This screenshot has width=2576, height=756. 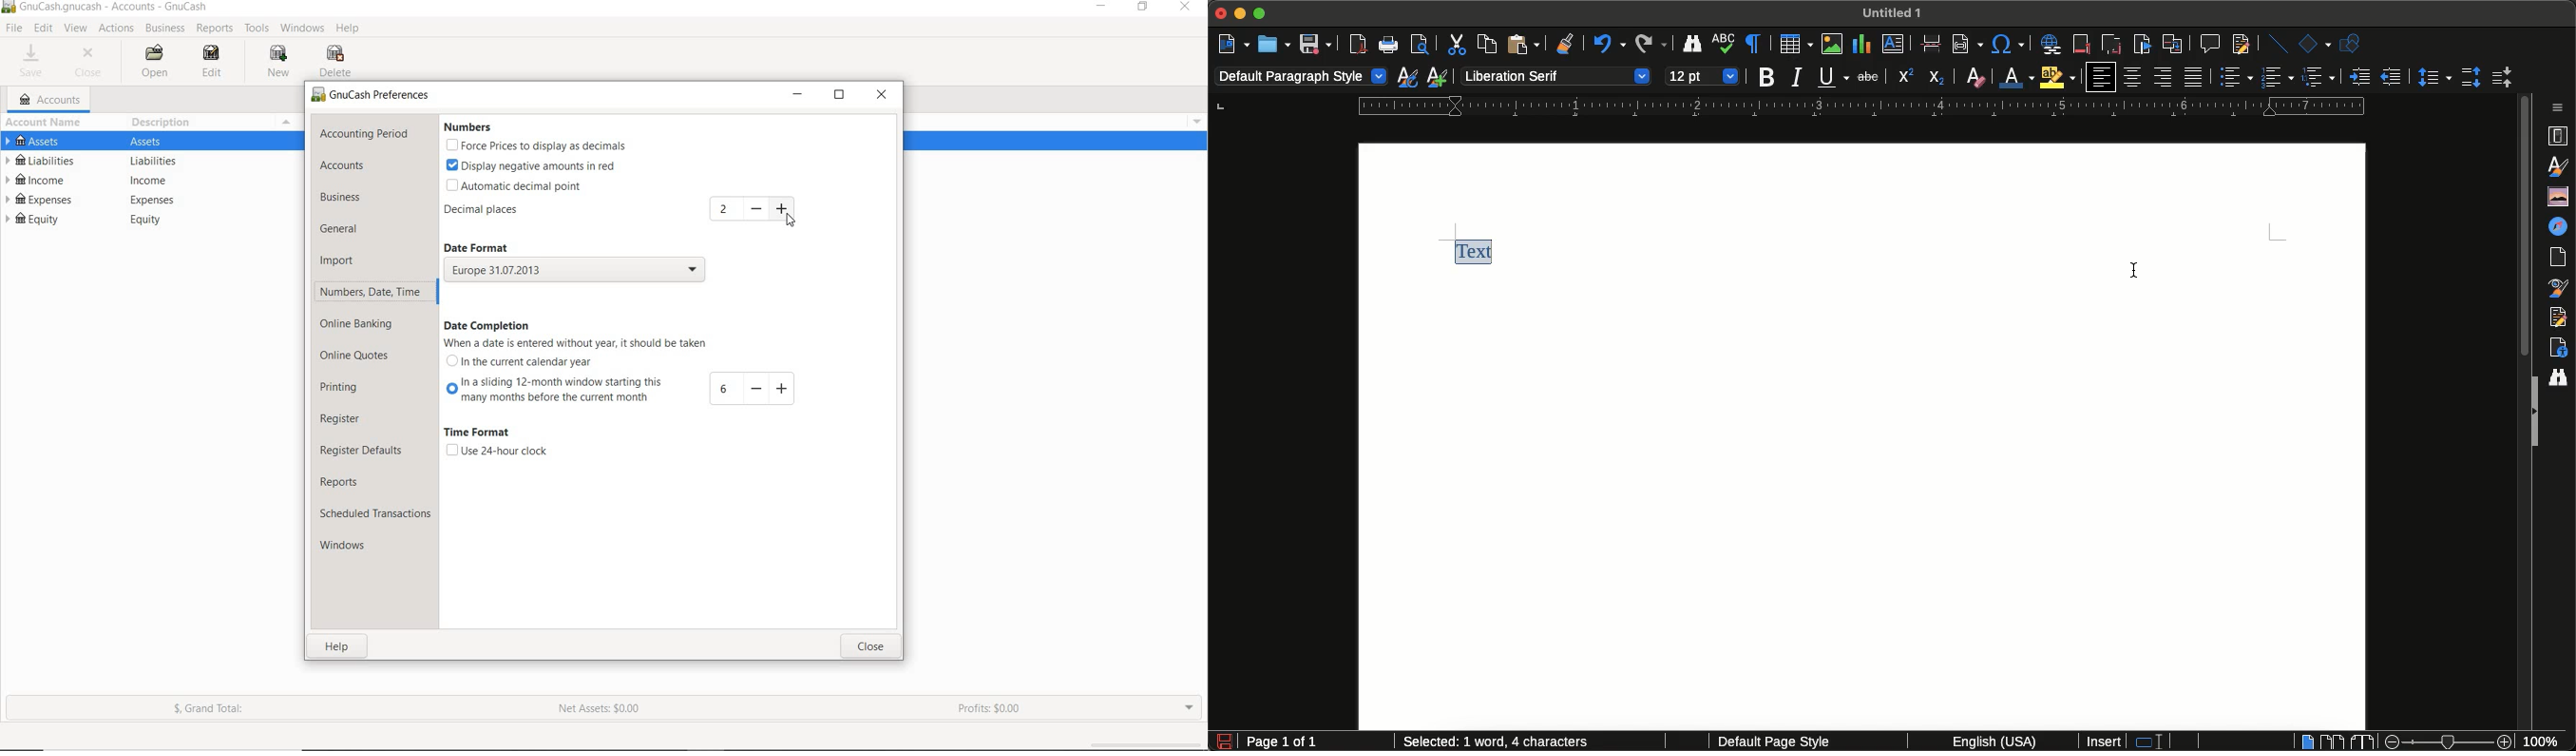 What do you see at coordinates (1144, 7) in the screenshot?
I see `RESTORE DOWN` at bounding box center [1144, 7].